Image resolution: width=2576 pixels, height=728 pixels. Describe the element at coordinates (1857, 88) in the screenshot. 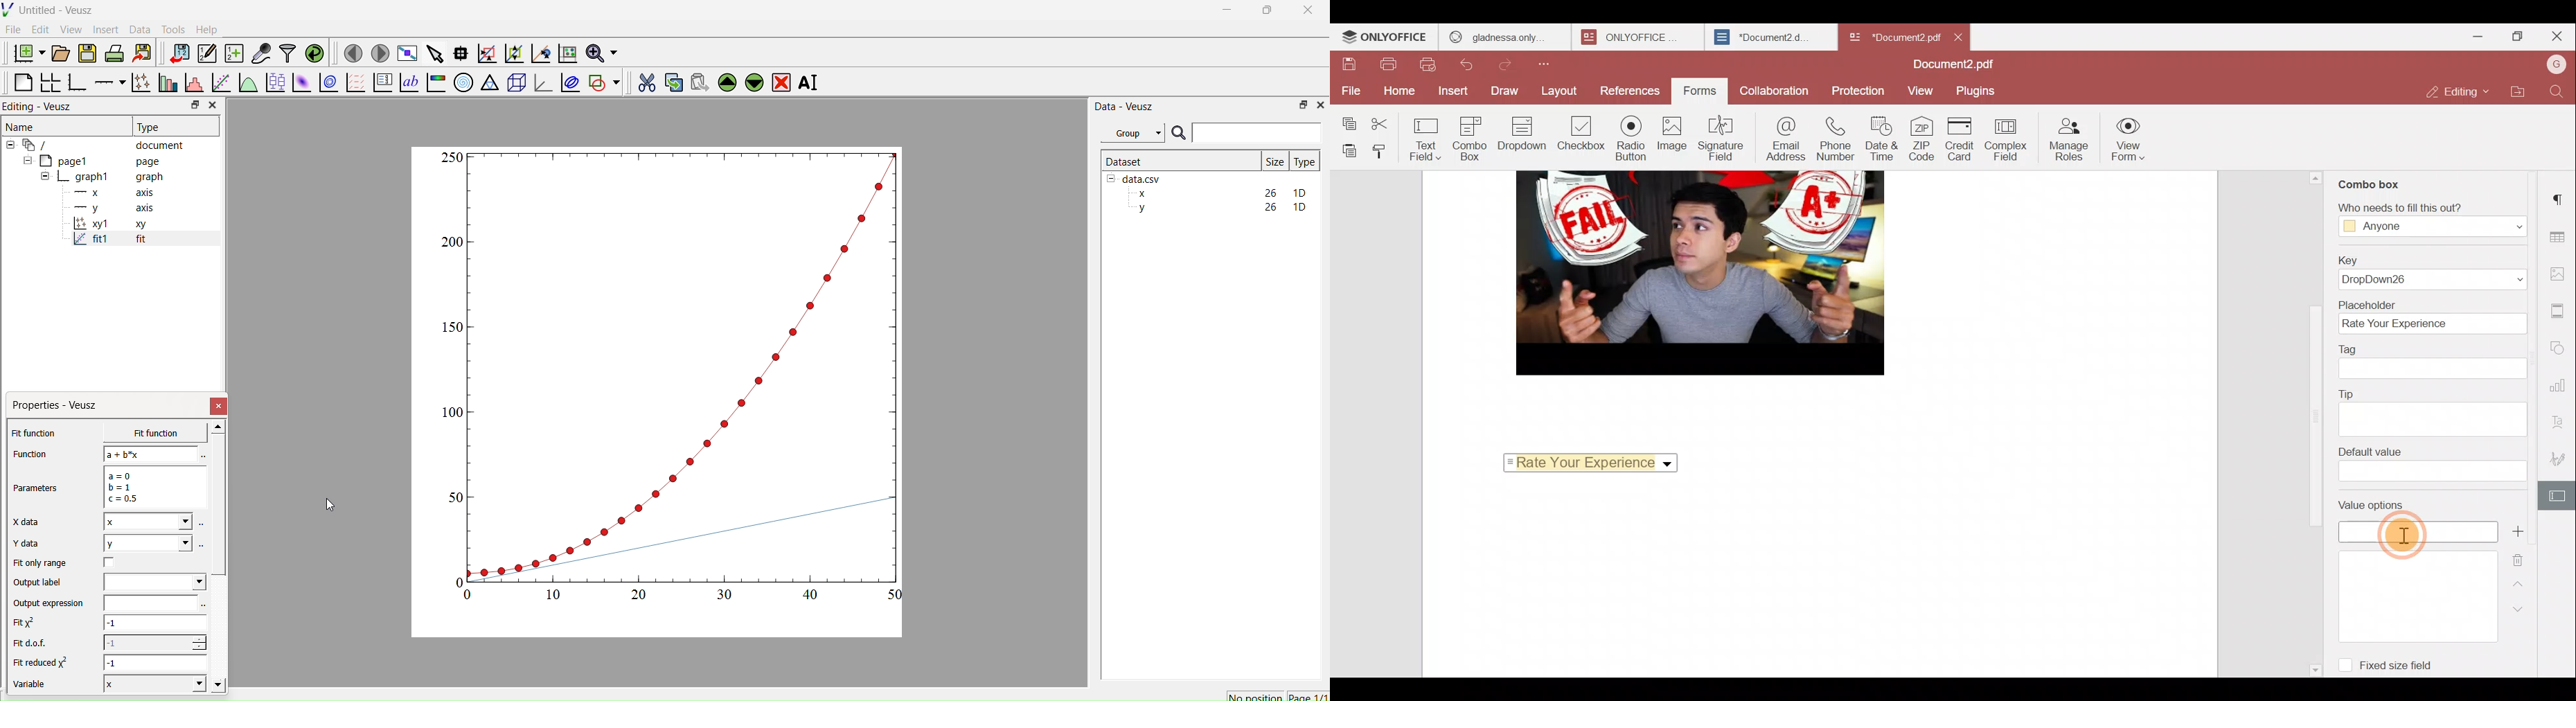

I see `Protection` at that location.